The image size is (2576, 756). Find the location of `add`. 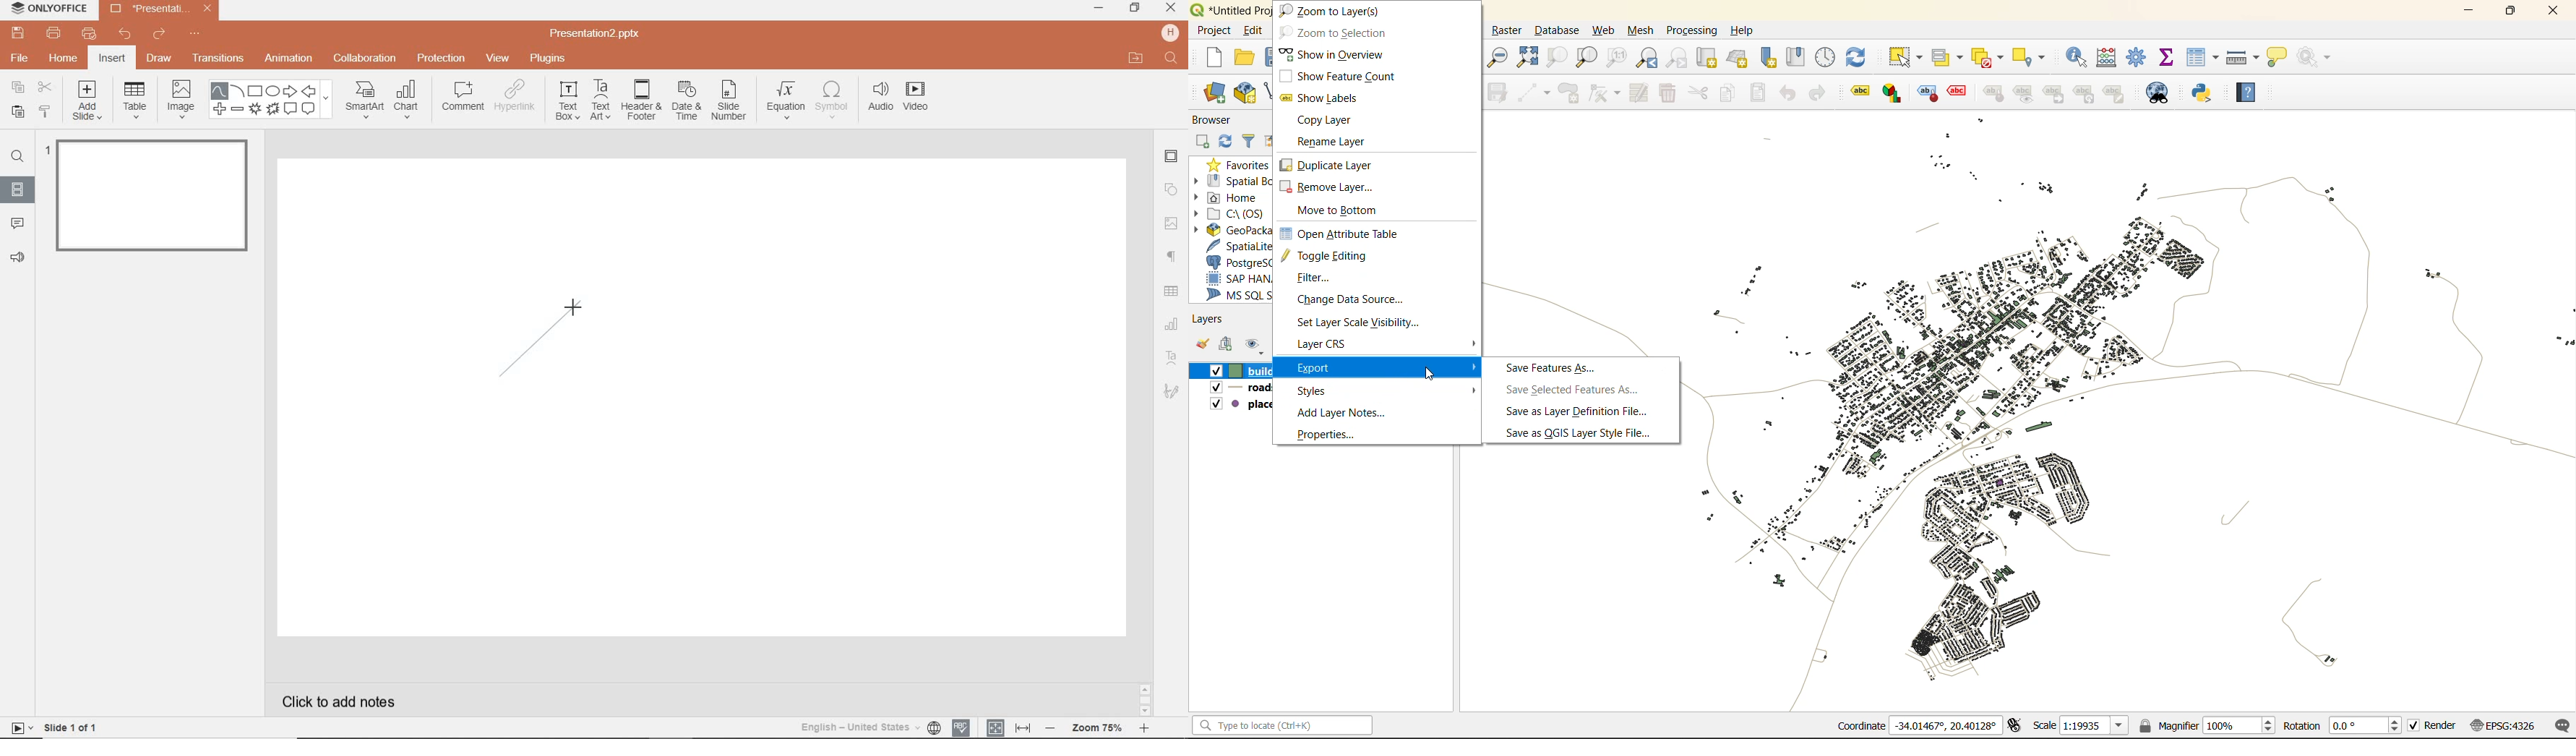

add is located at coordinates (1205, 140).